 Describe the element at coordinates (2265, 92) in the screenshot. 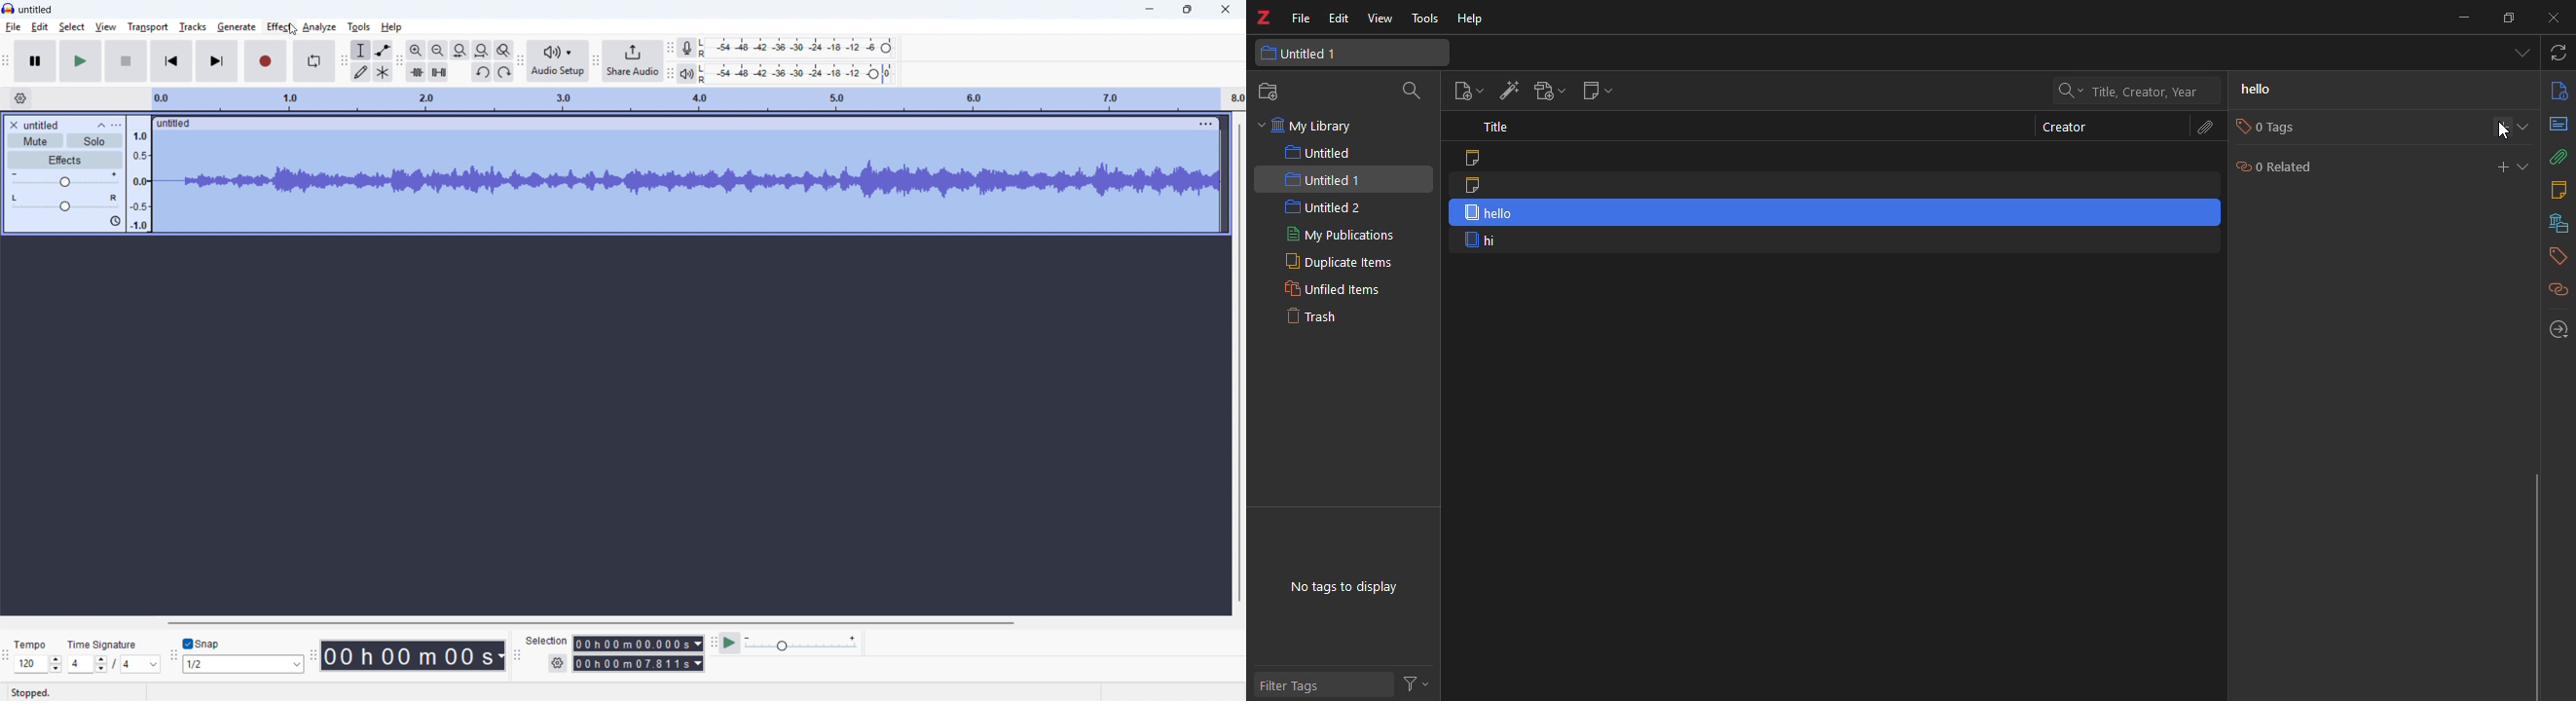

I see `hello` at that location.